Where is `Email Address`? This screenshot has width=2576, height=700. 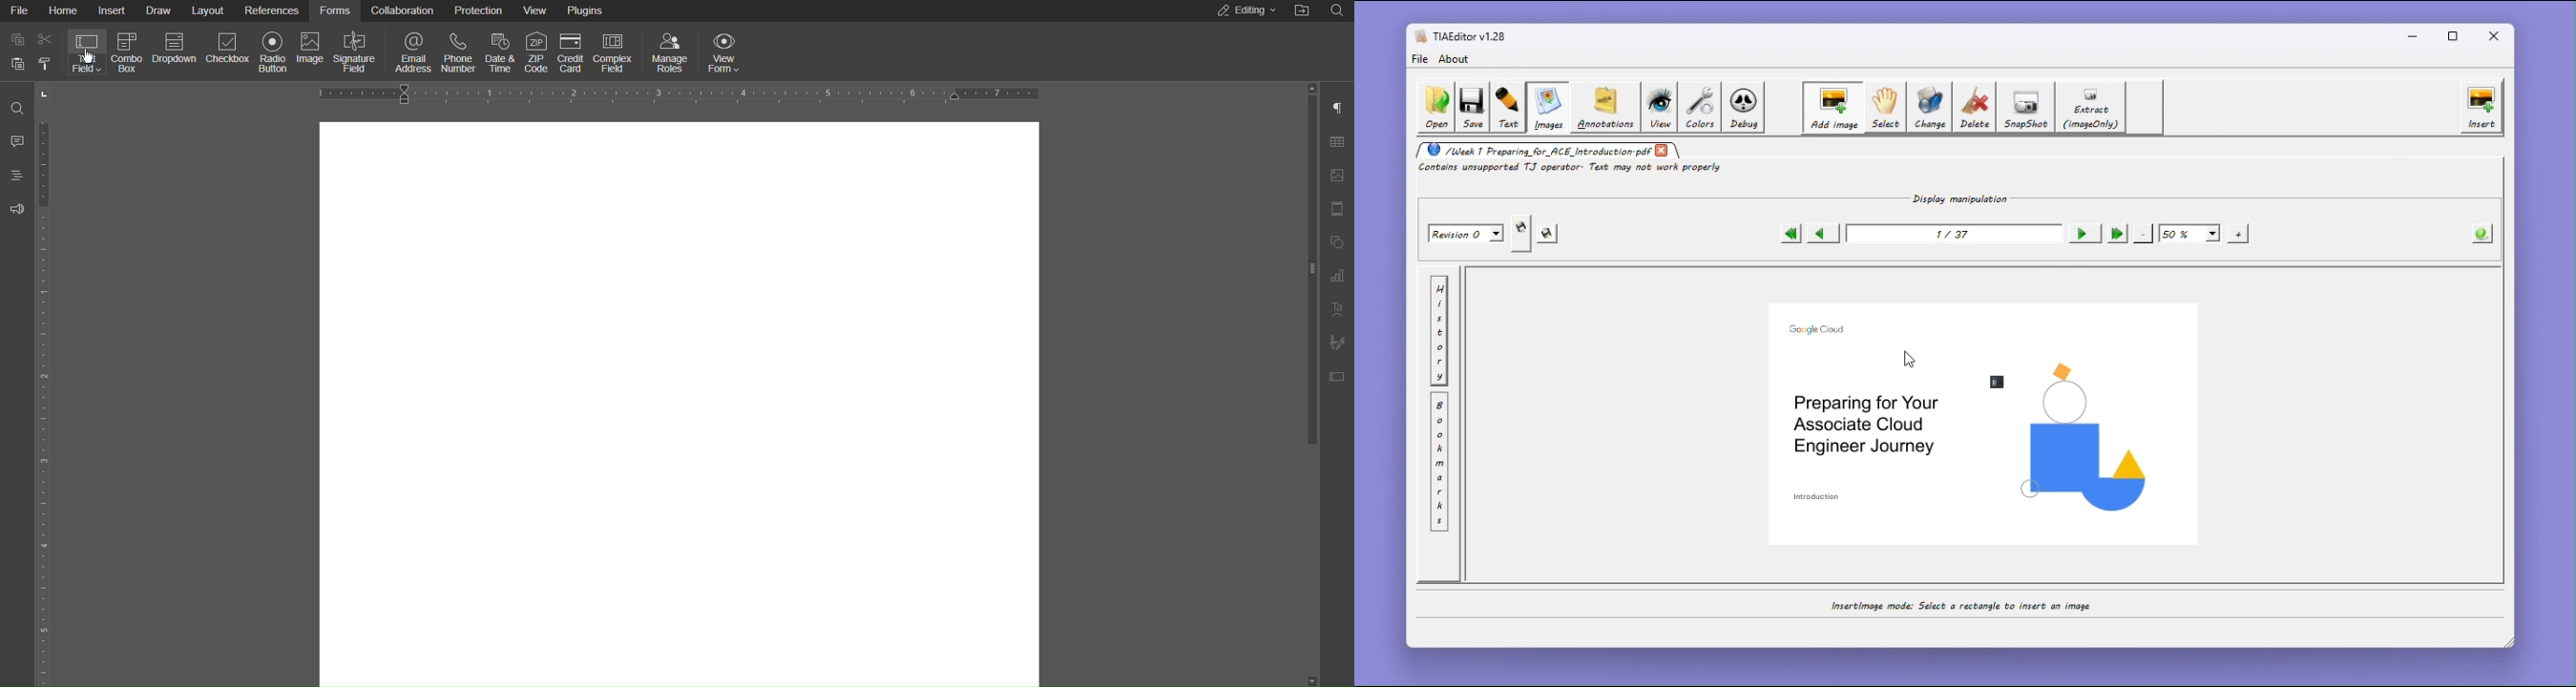
Email Address is located at coordinates (414, 54).